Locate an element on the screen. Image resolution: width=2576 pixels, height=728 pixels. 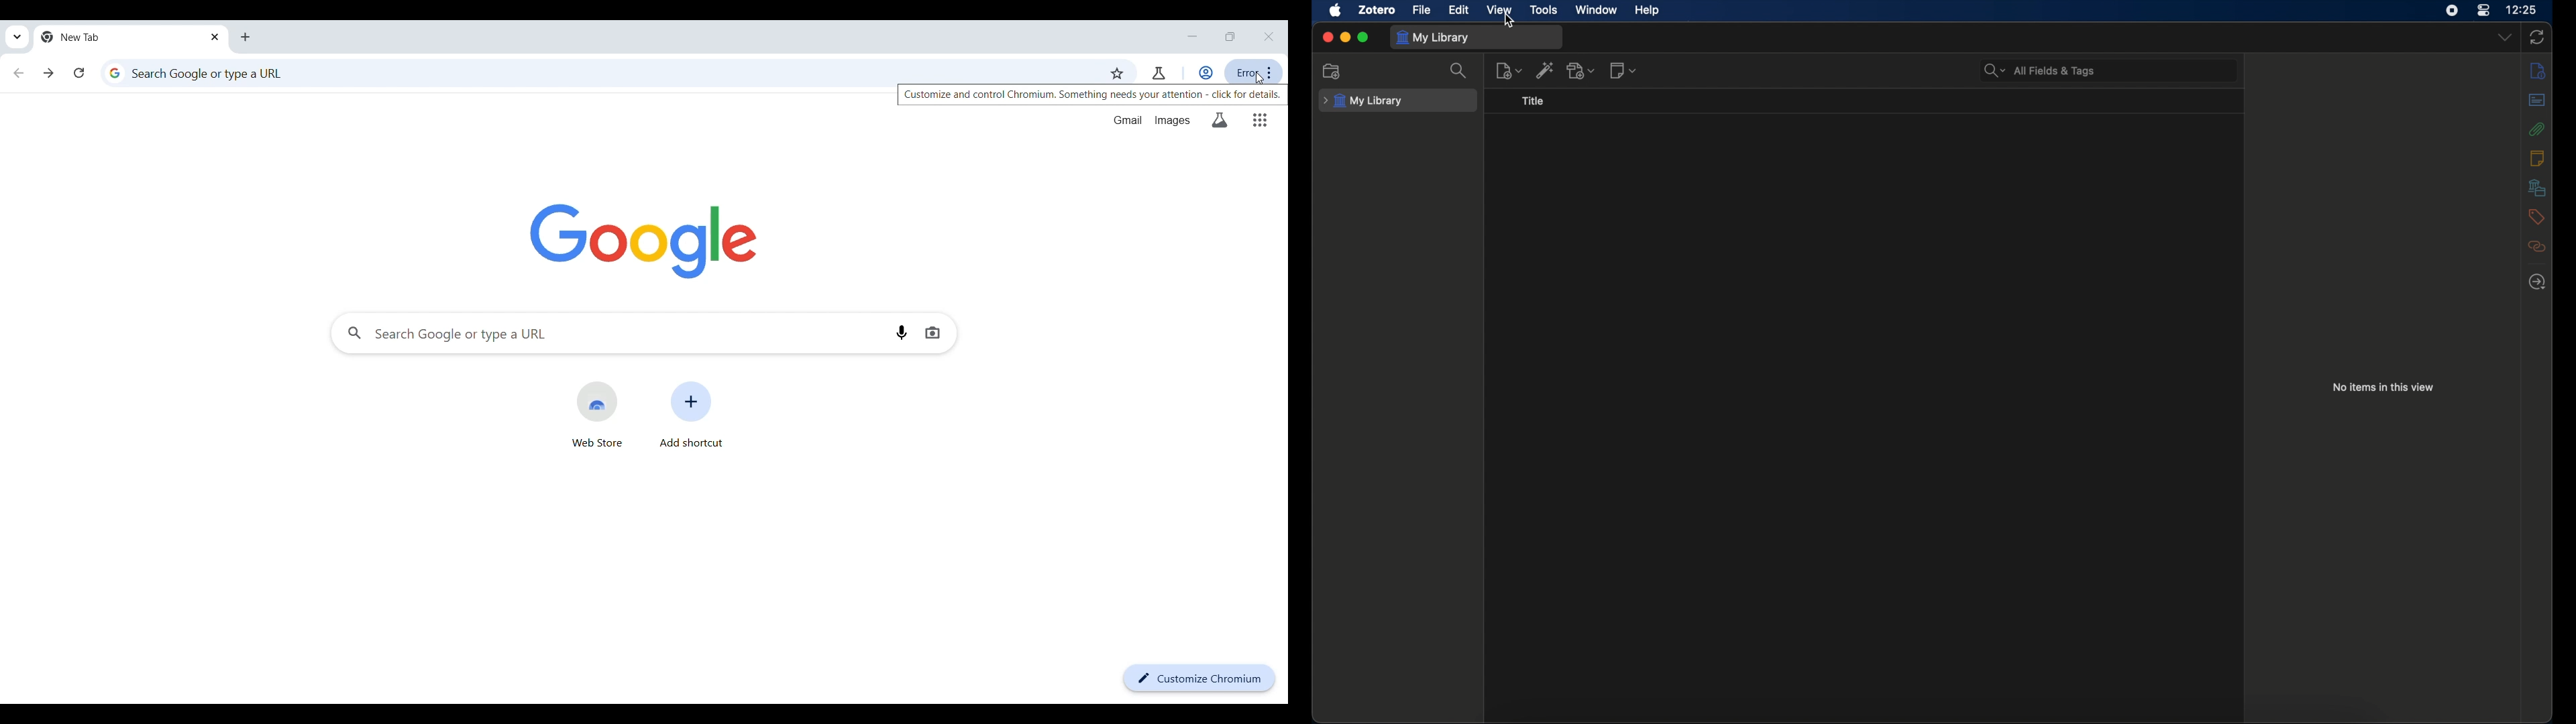
libraries is located at coordinates (2537, 188).